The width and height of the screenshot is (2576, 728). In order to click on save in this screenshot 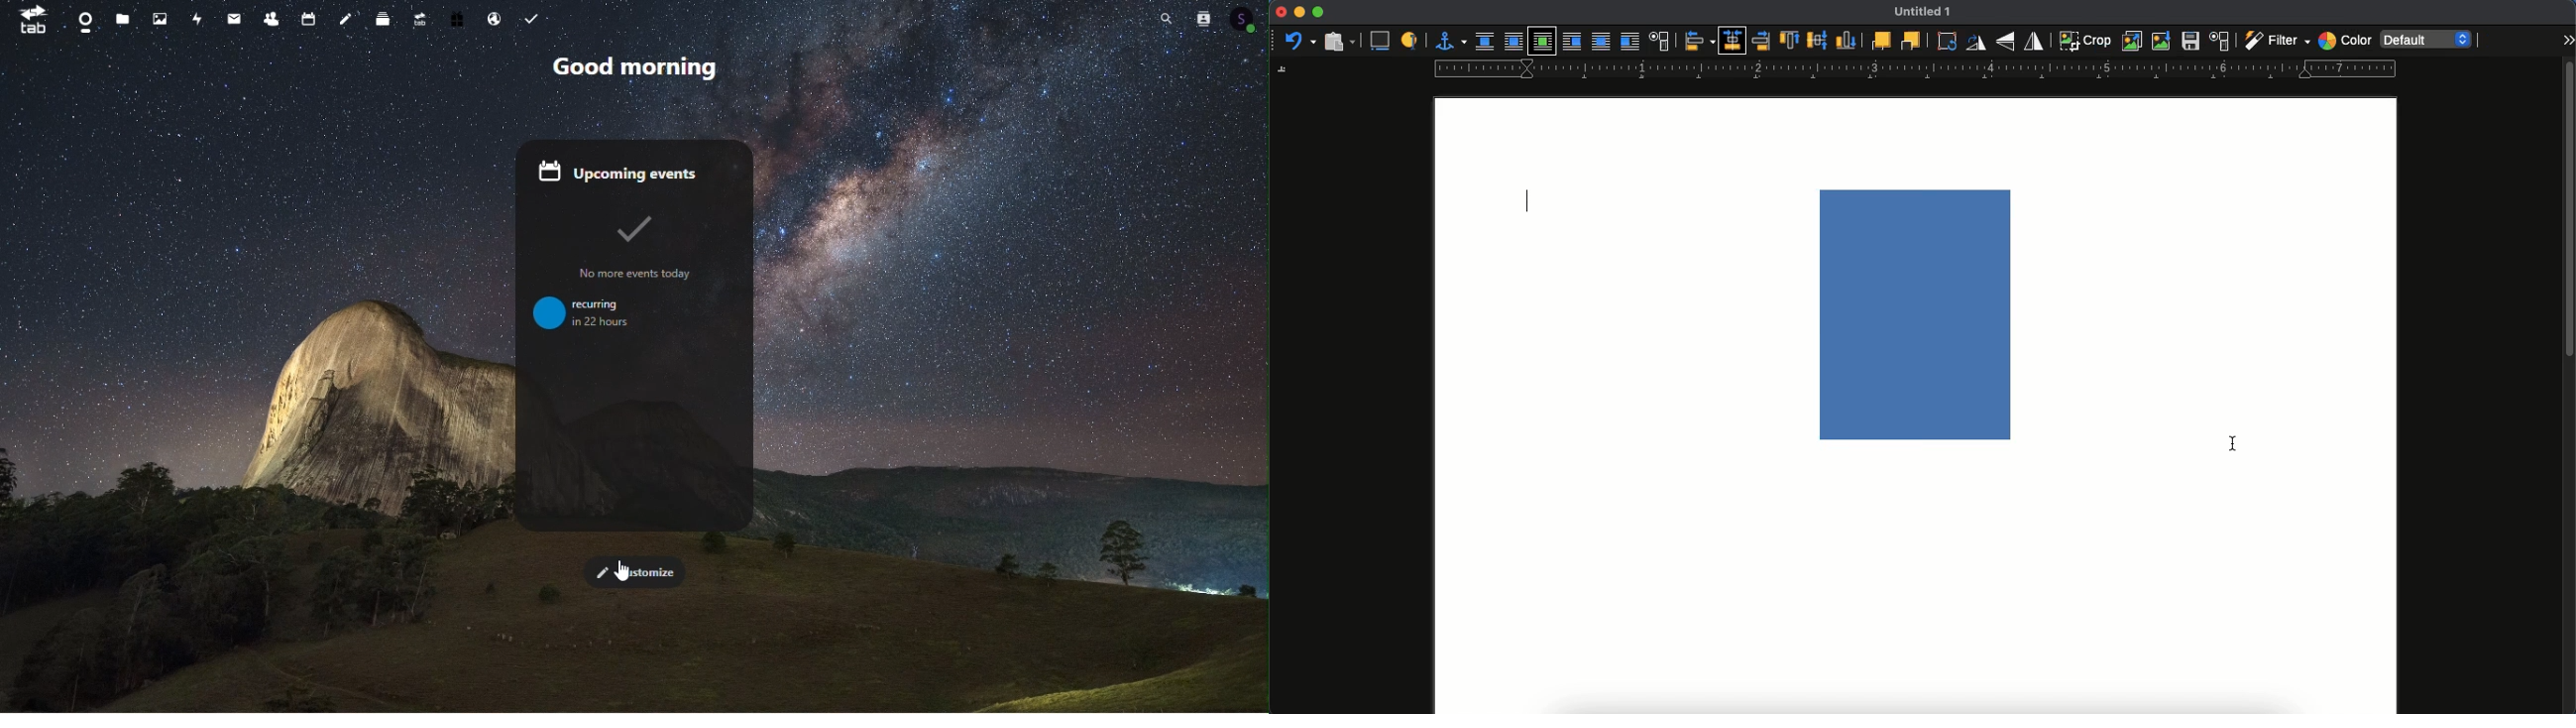, I will do `click(2190, 42)`.